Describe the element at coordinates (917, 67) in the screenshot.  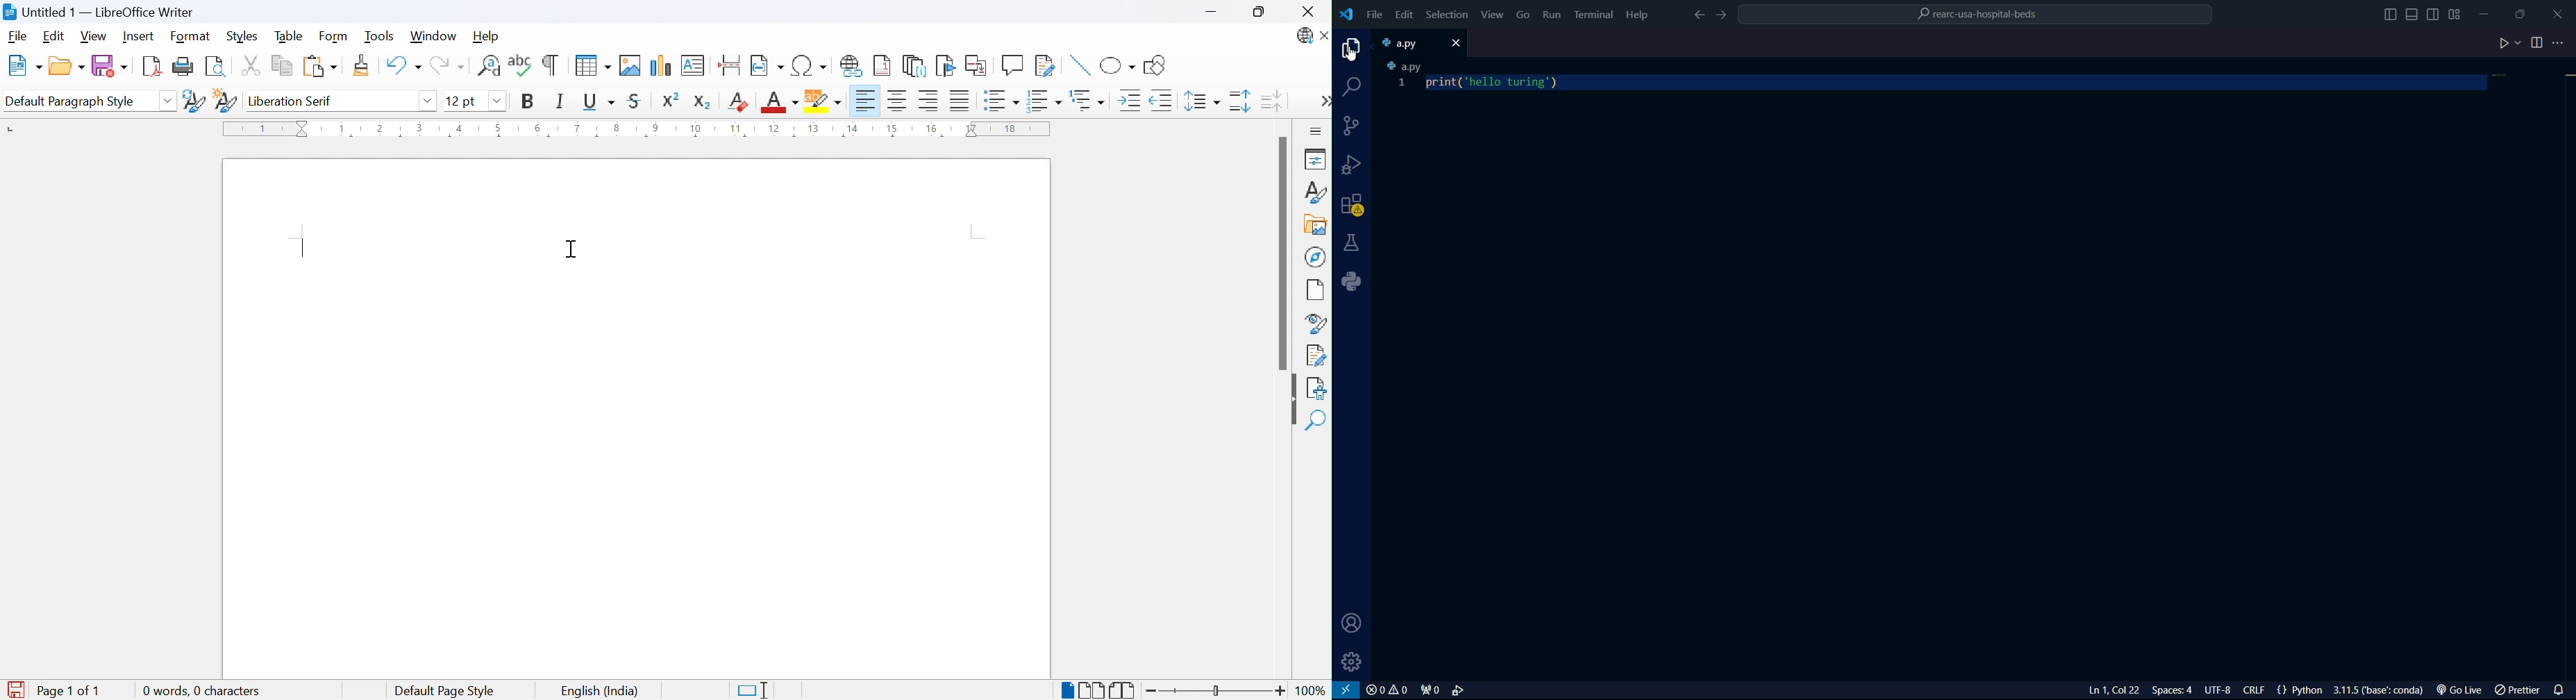
I see `Insert endnote` at that location.